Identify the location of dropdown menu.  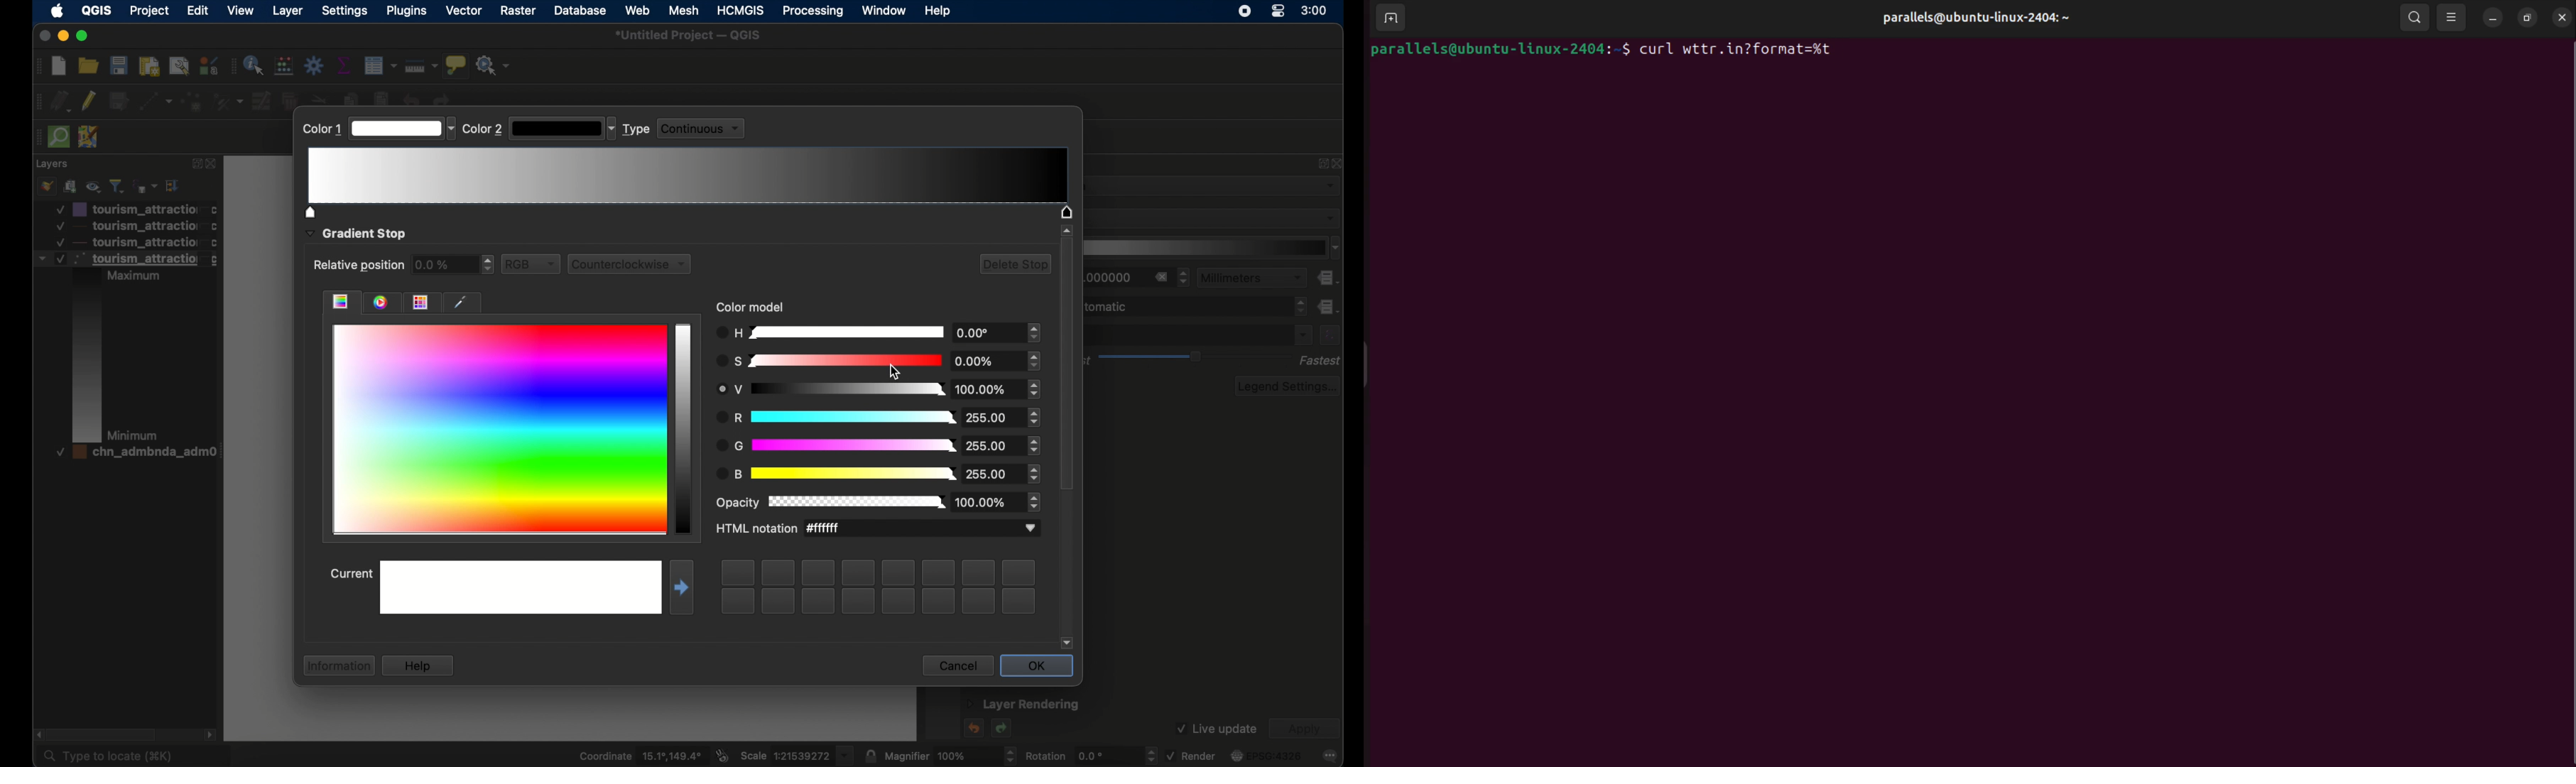
(1302, 335).